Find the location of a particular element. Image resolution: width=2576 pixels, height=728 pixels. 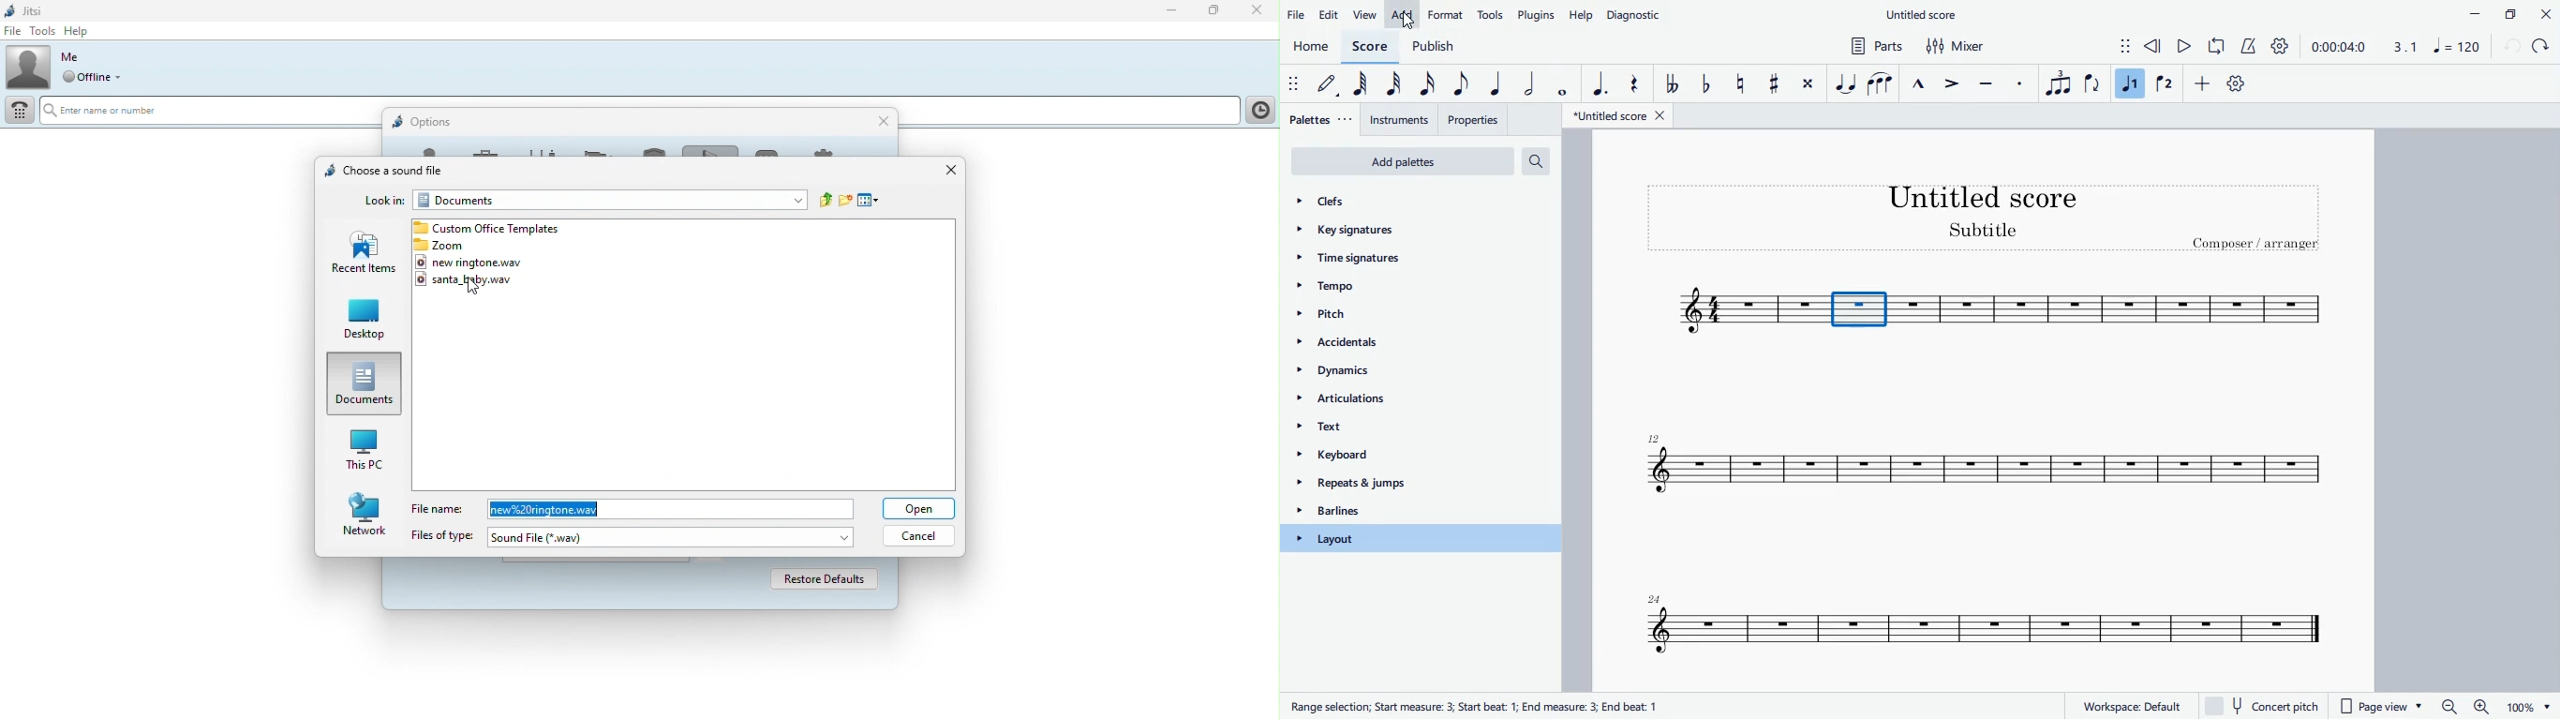

move is located at coordinates (2114, 44).